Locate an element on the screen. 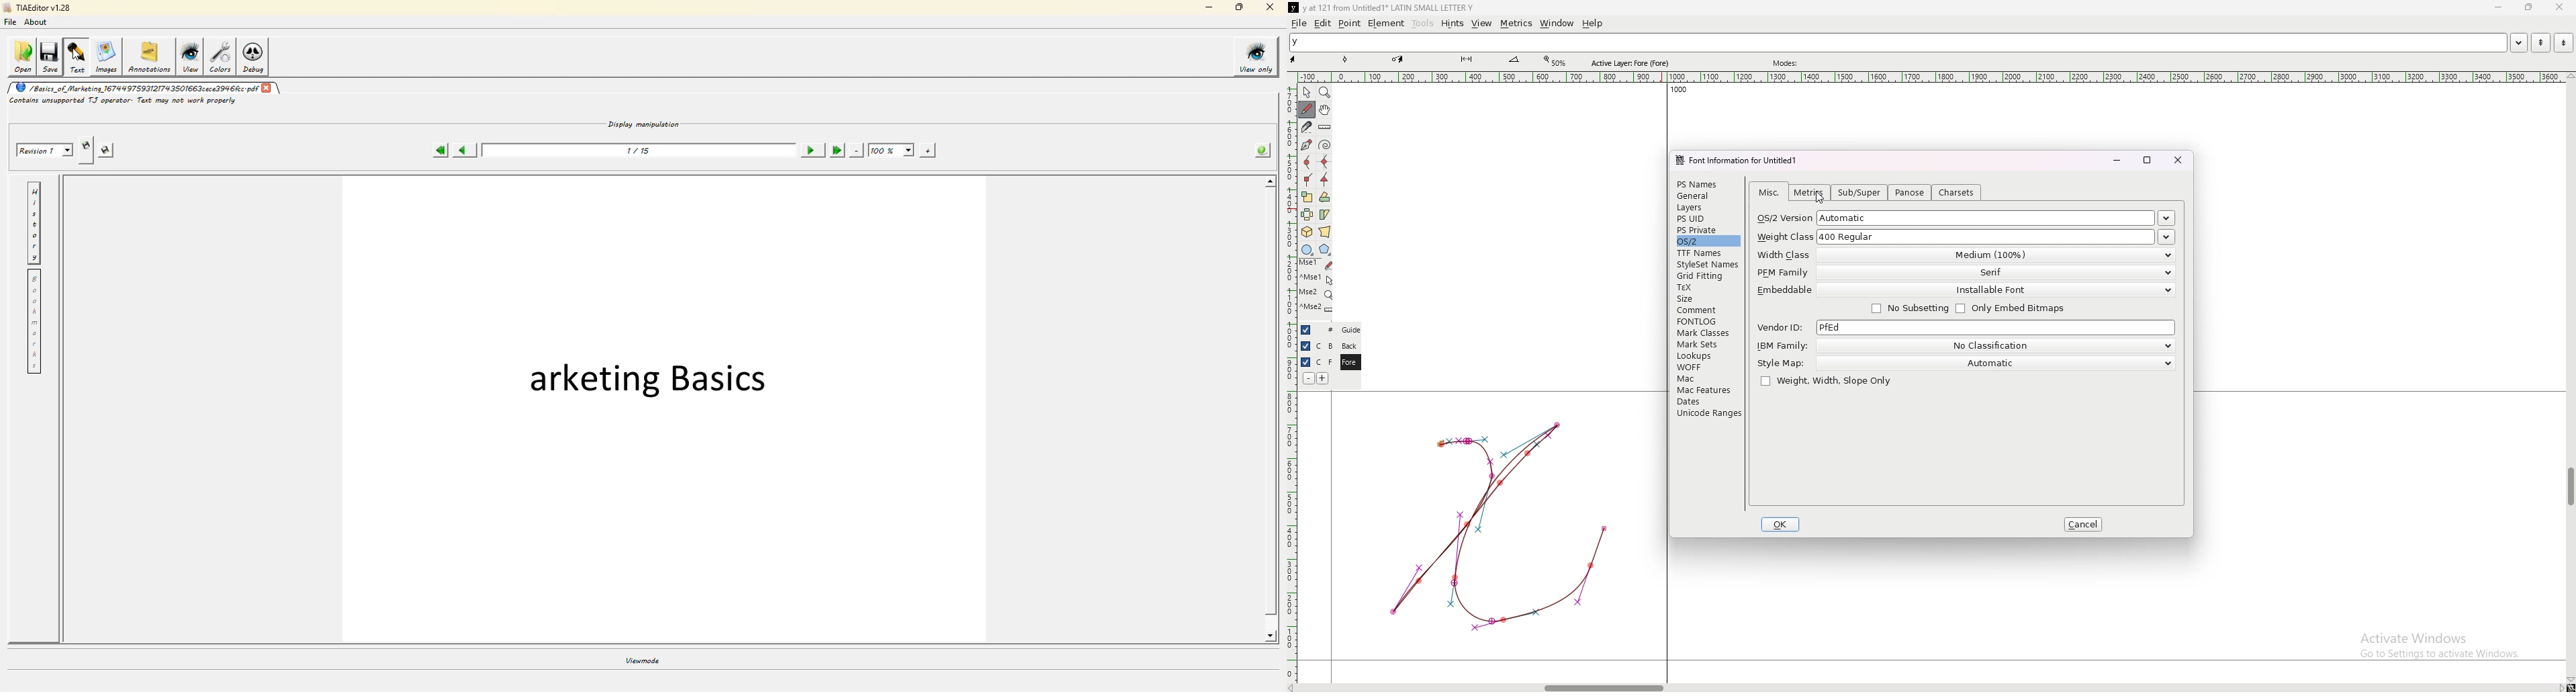  metrics is located at coordinates (1516, 24).